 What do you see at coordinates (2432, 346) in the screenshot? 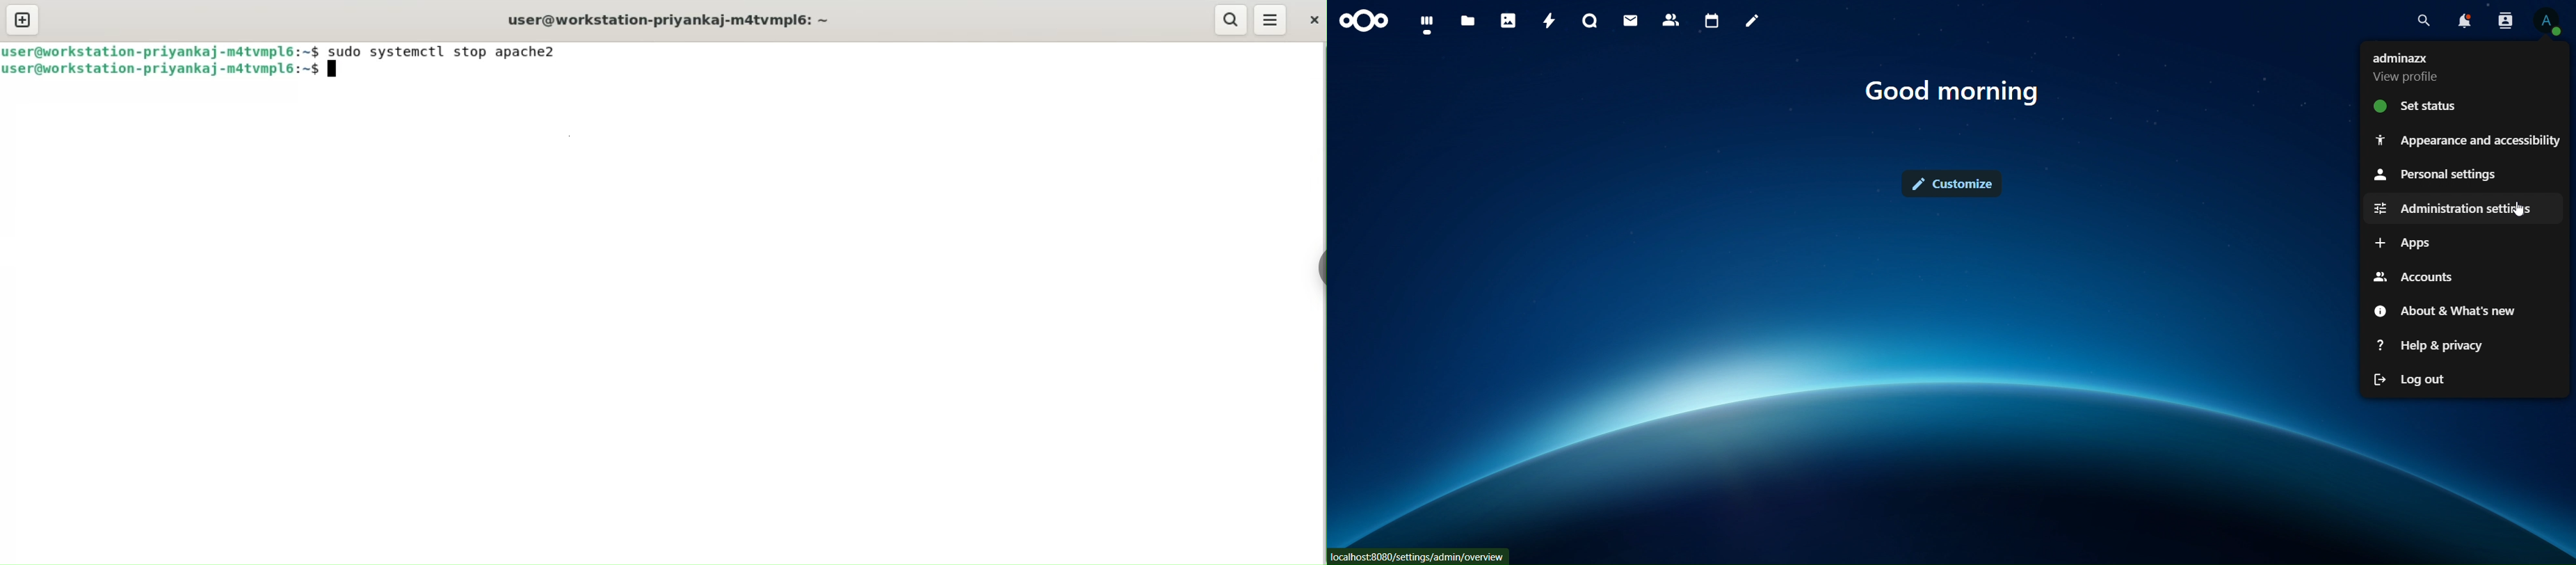
I see `help & privacy` at bounding box center [2432, 346].